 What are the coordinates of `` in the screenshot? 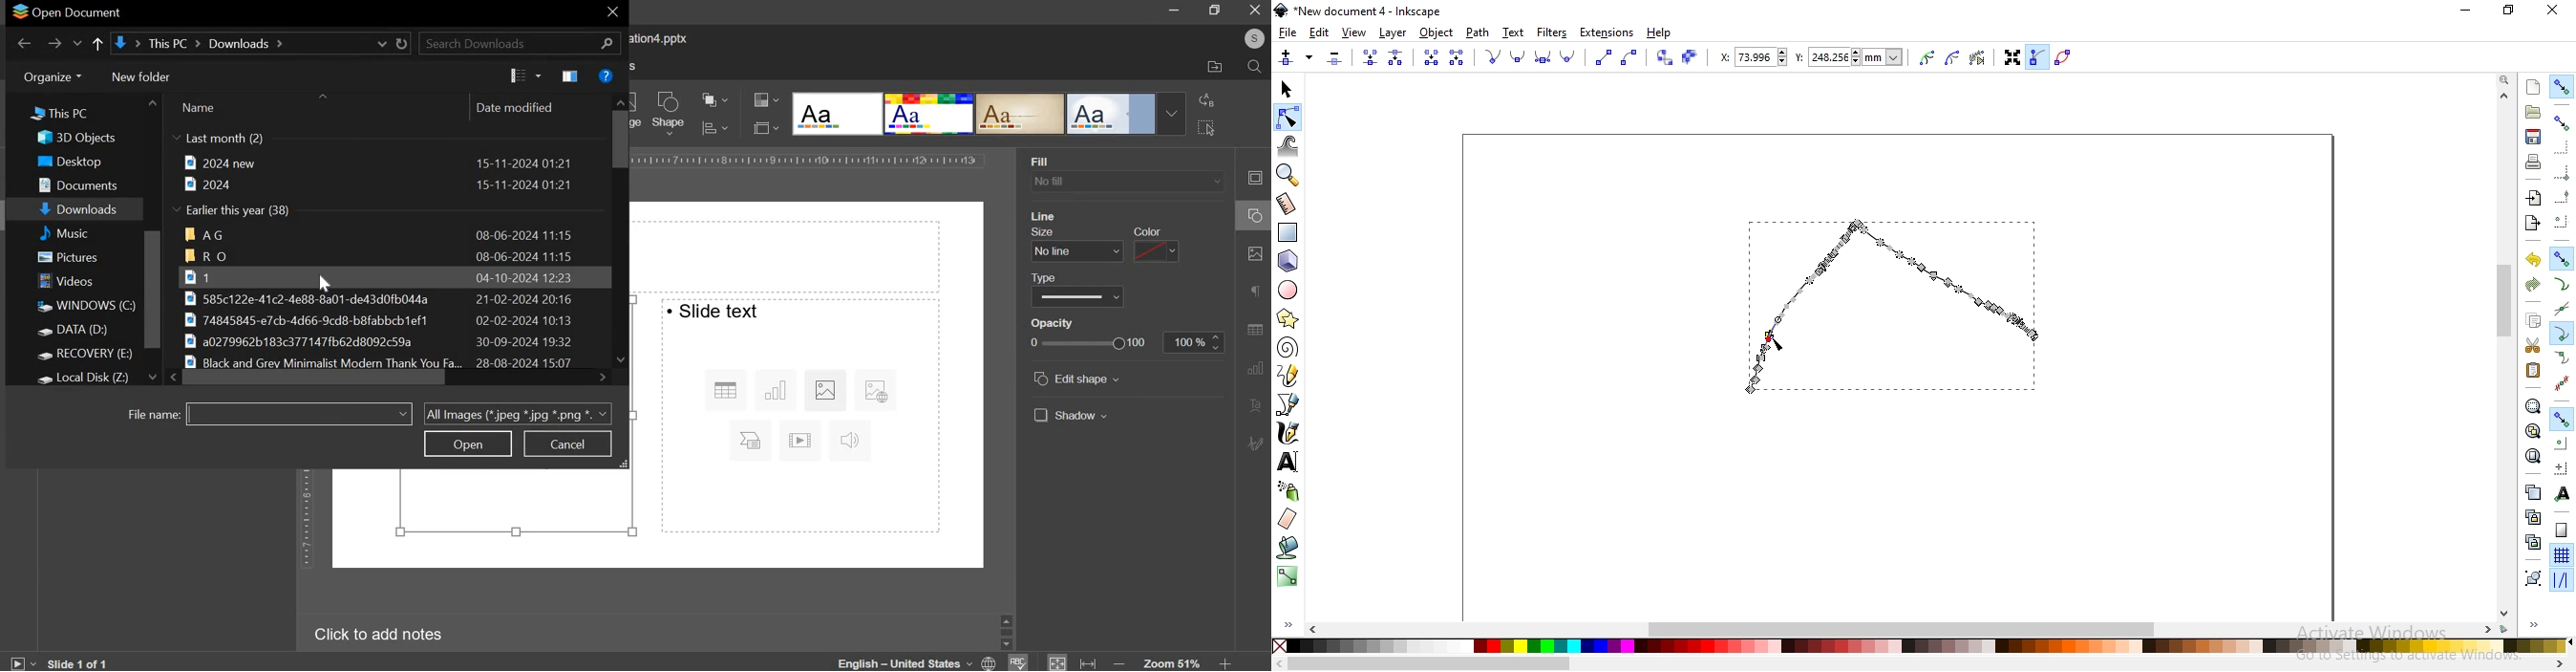 It's located at (2562, 530).